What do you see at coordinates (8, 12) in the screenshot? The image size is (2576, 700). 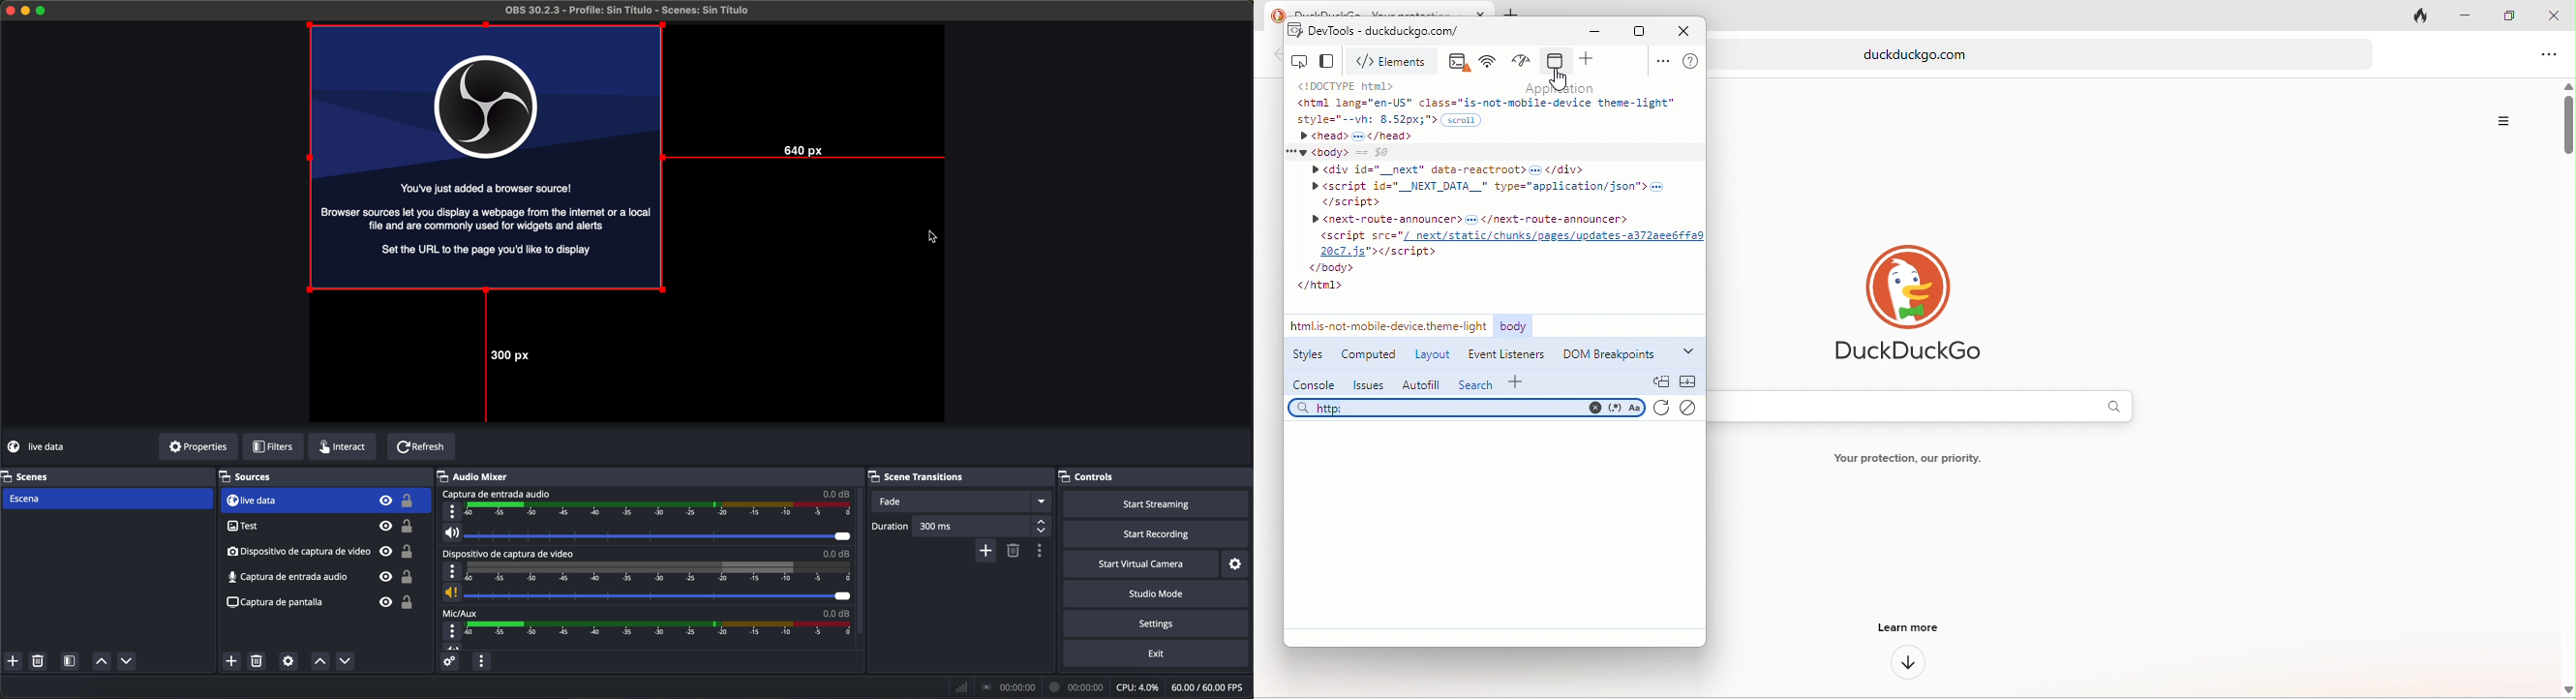 I see `close program` at bounding box center [8, 12].